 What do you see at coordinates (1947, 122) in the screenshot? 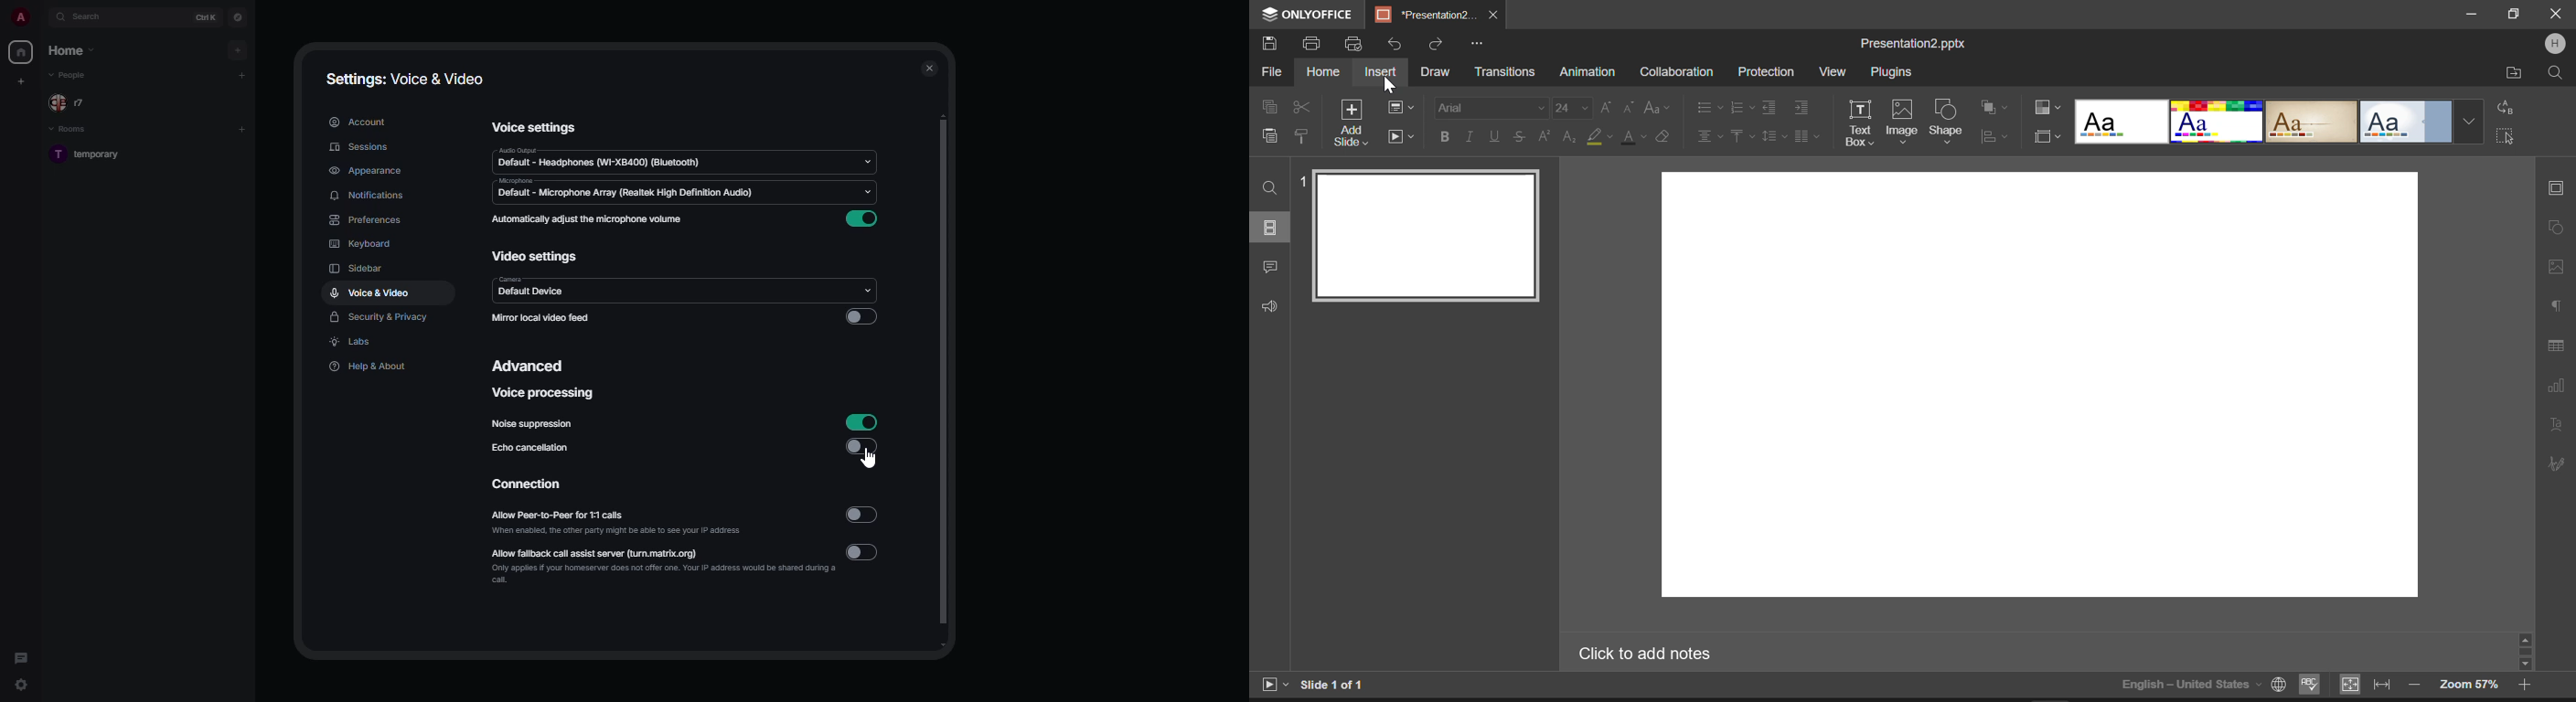
I see `Shape` at bounding box center [1947, 122].